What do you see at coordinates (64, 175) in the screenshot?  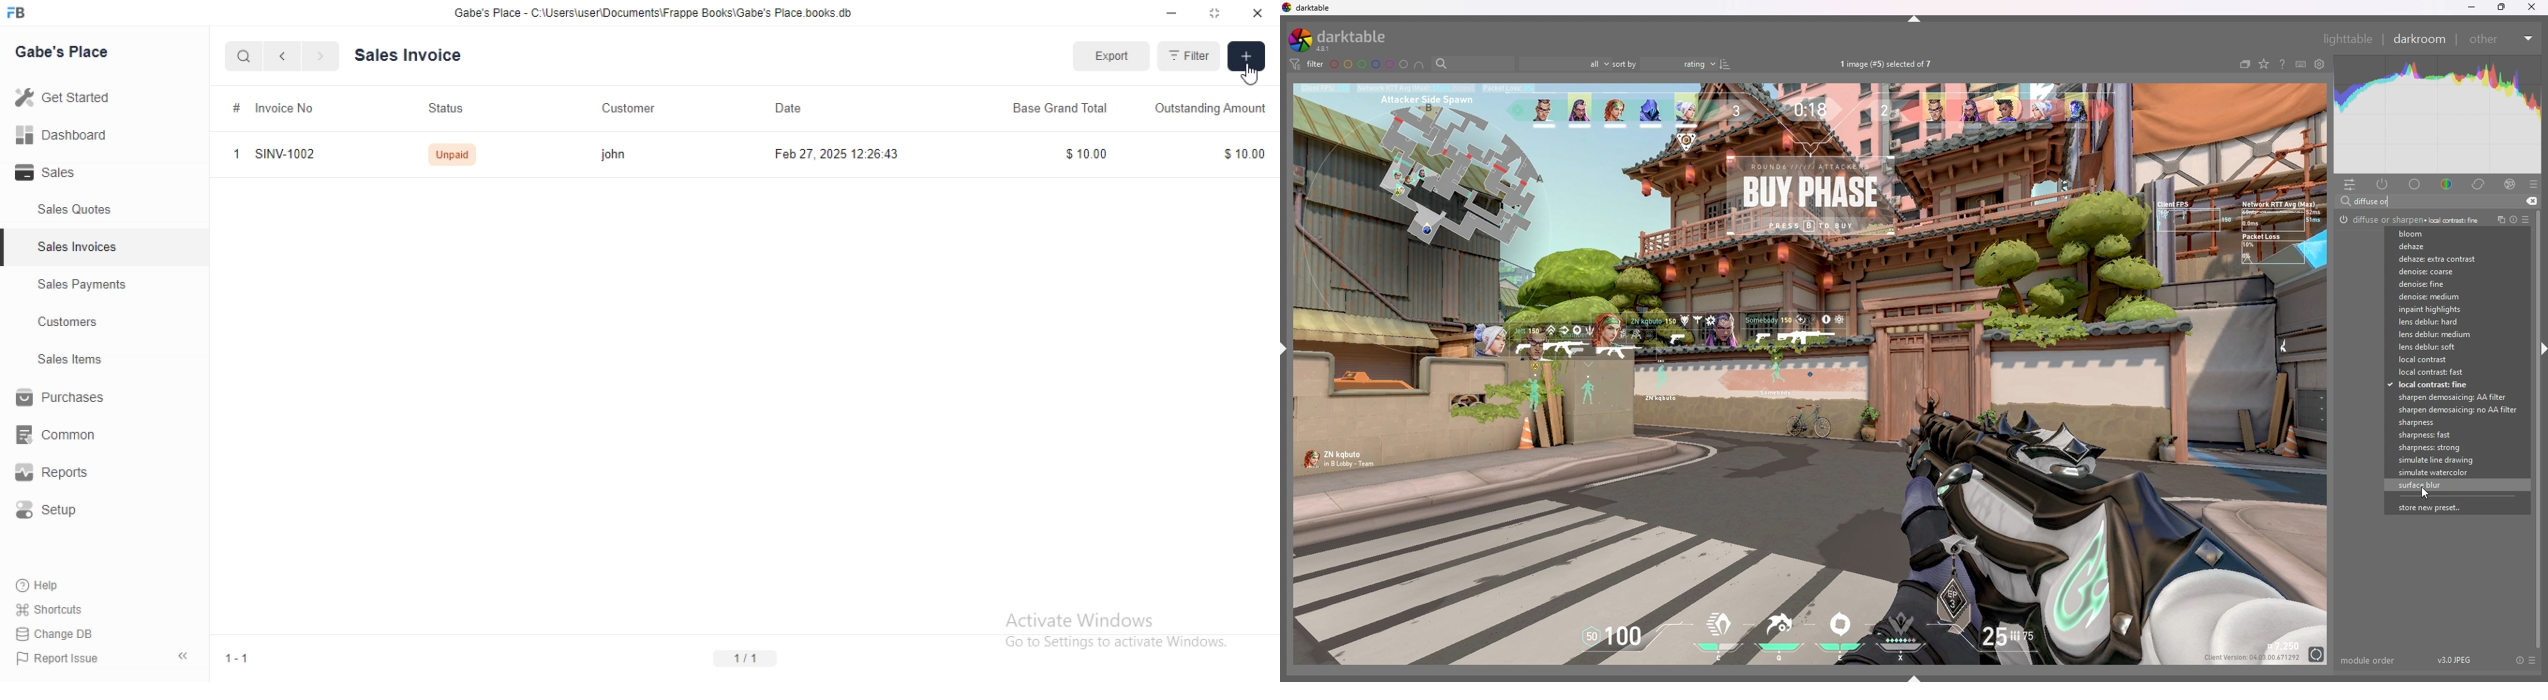 I see `- Sales` at bounding box center [64, 175].